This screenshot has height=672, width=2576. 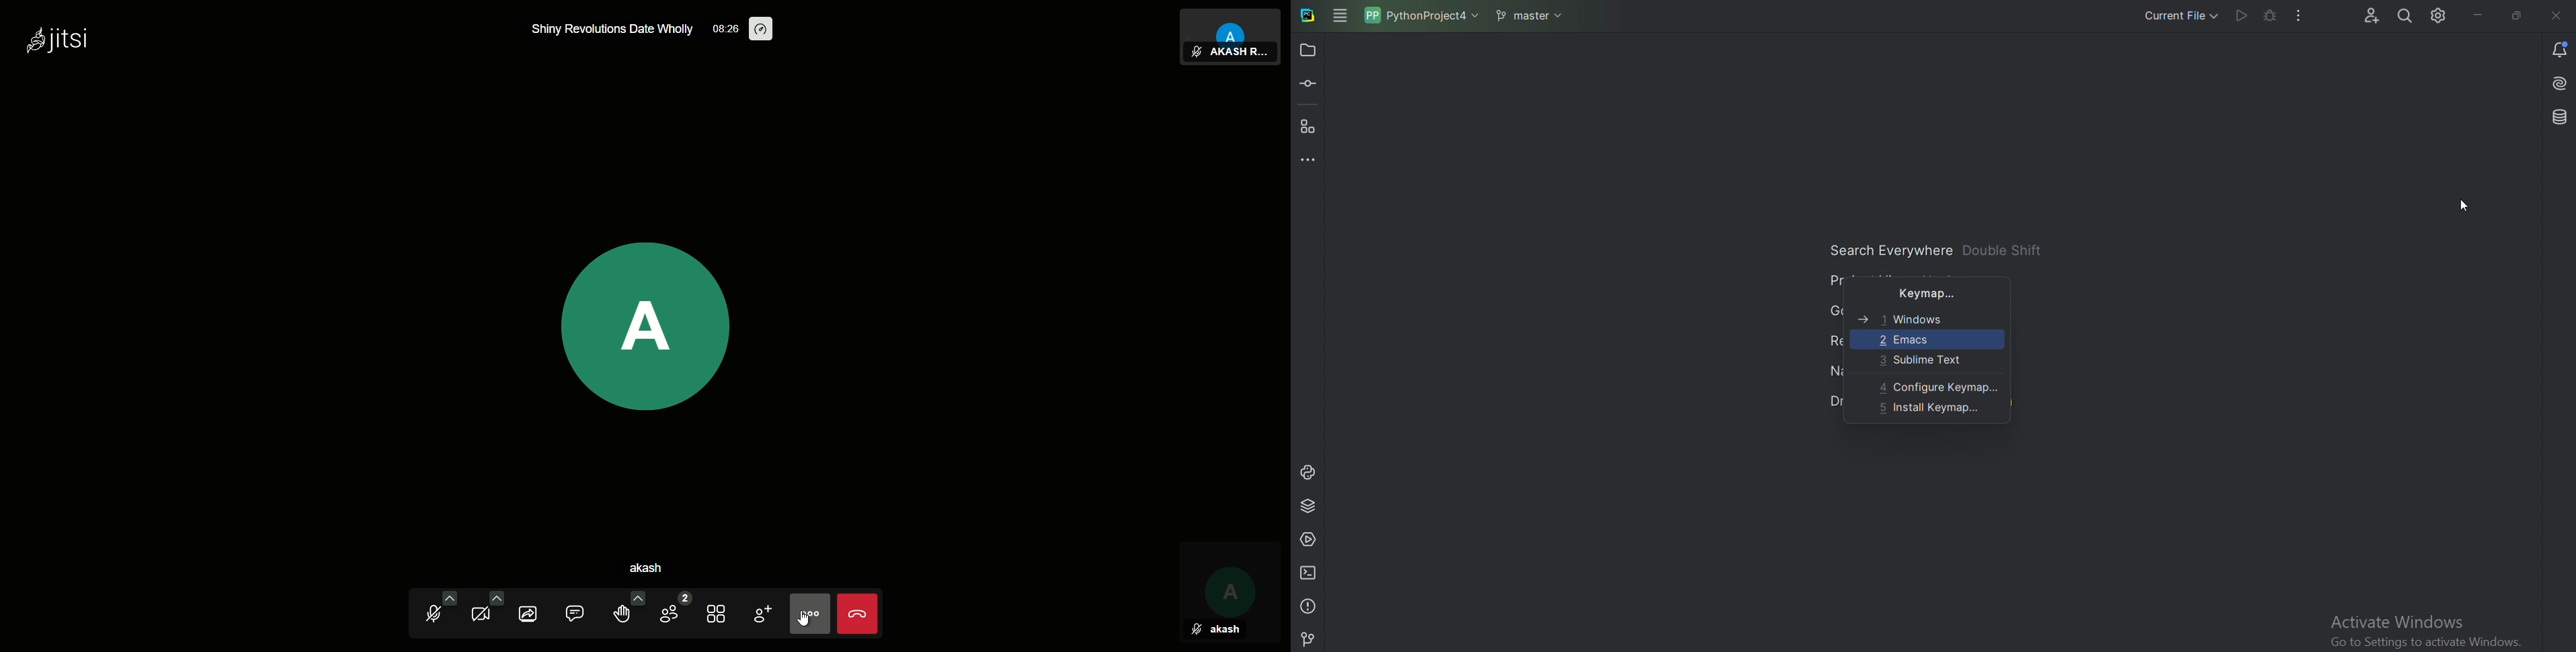 I want to click on performance setting, so click(x=761, y=29).